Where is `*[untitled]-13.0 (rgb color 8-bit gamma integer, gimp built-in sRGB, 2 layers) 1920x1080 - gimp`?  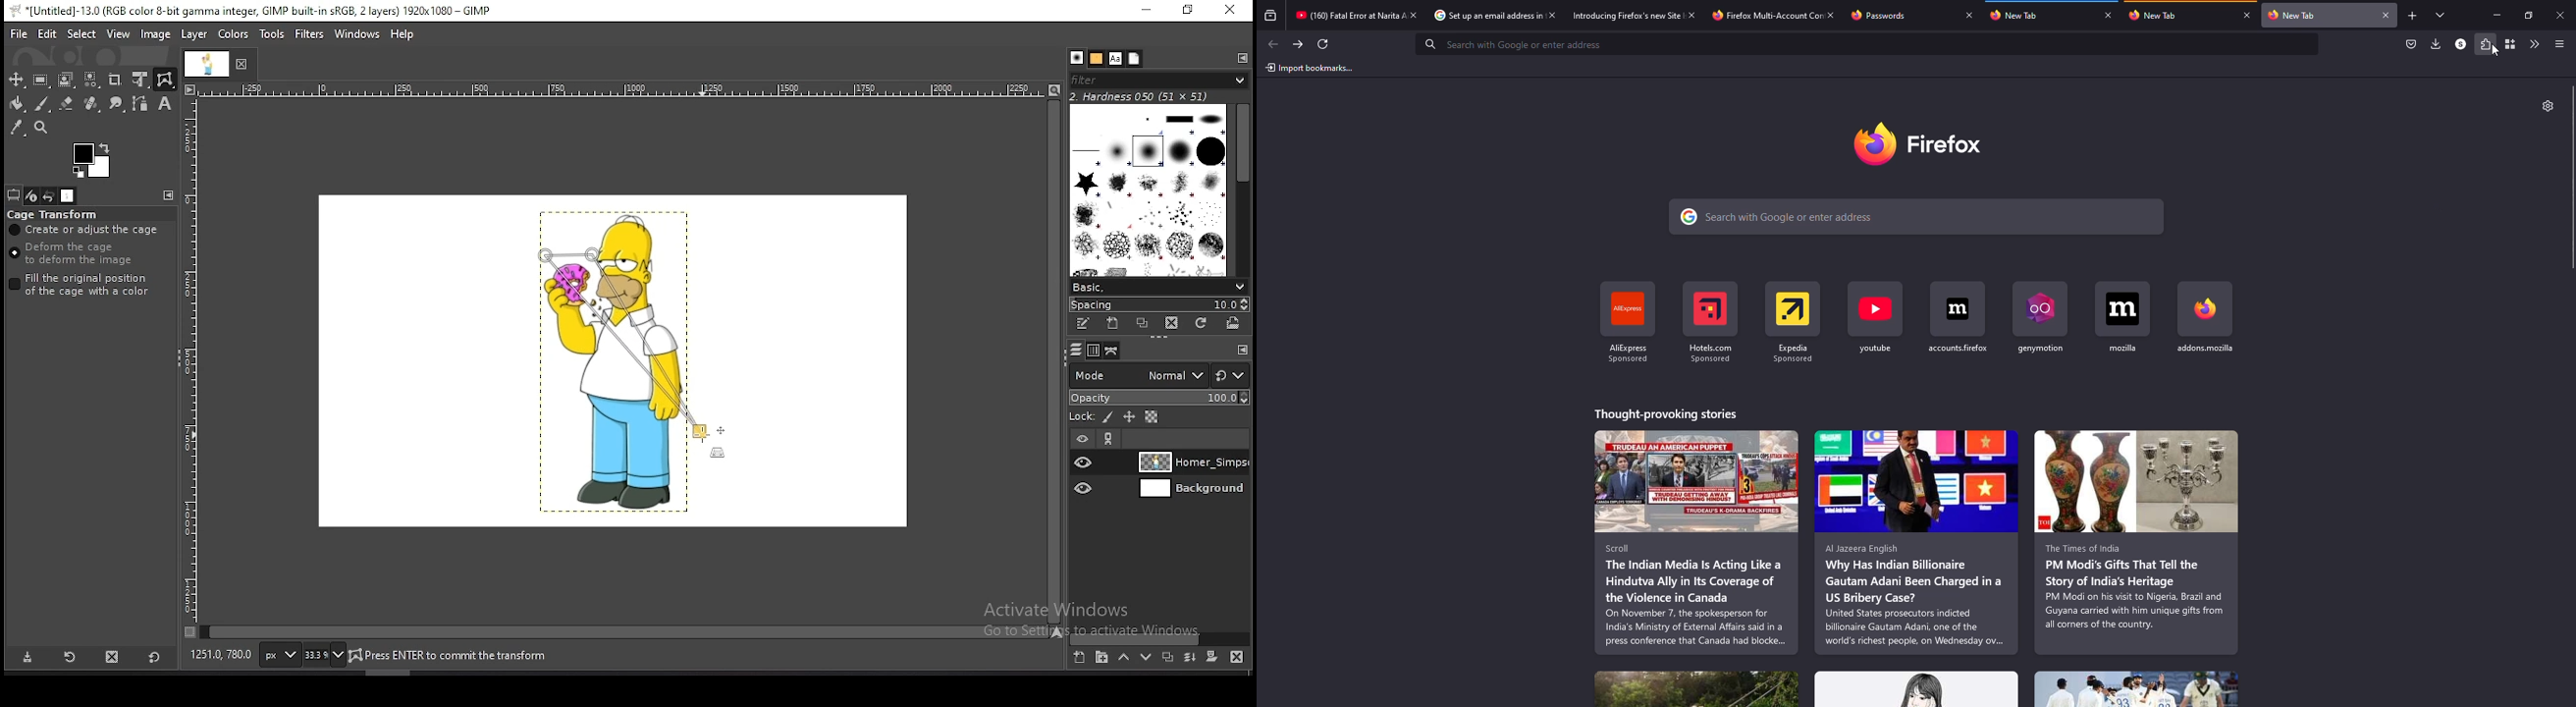
*[untitled]-13.0 (rgb color 8-bit gamma integer, gimp built-in sRGB, 2 layers) 1920x1080 - gimp is located at coordinates (256, 11).